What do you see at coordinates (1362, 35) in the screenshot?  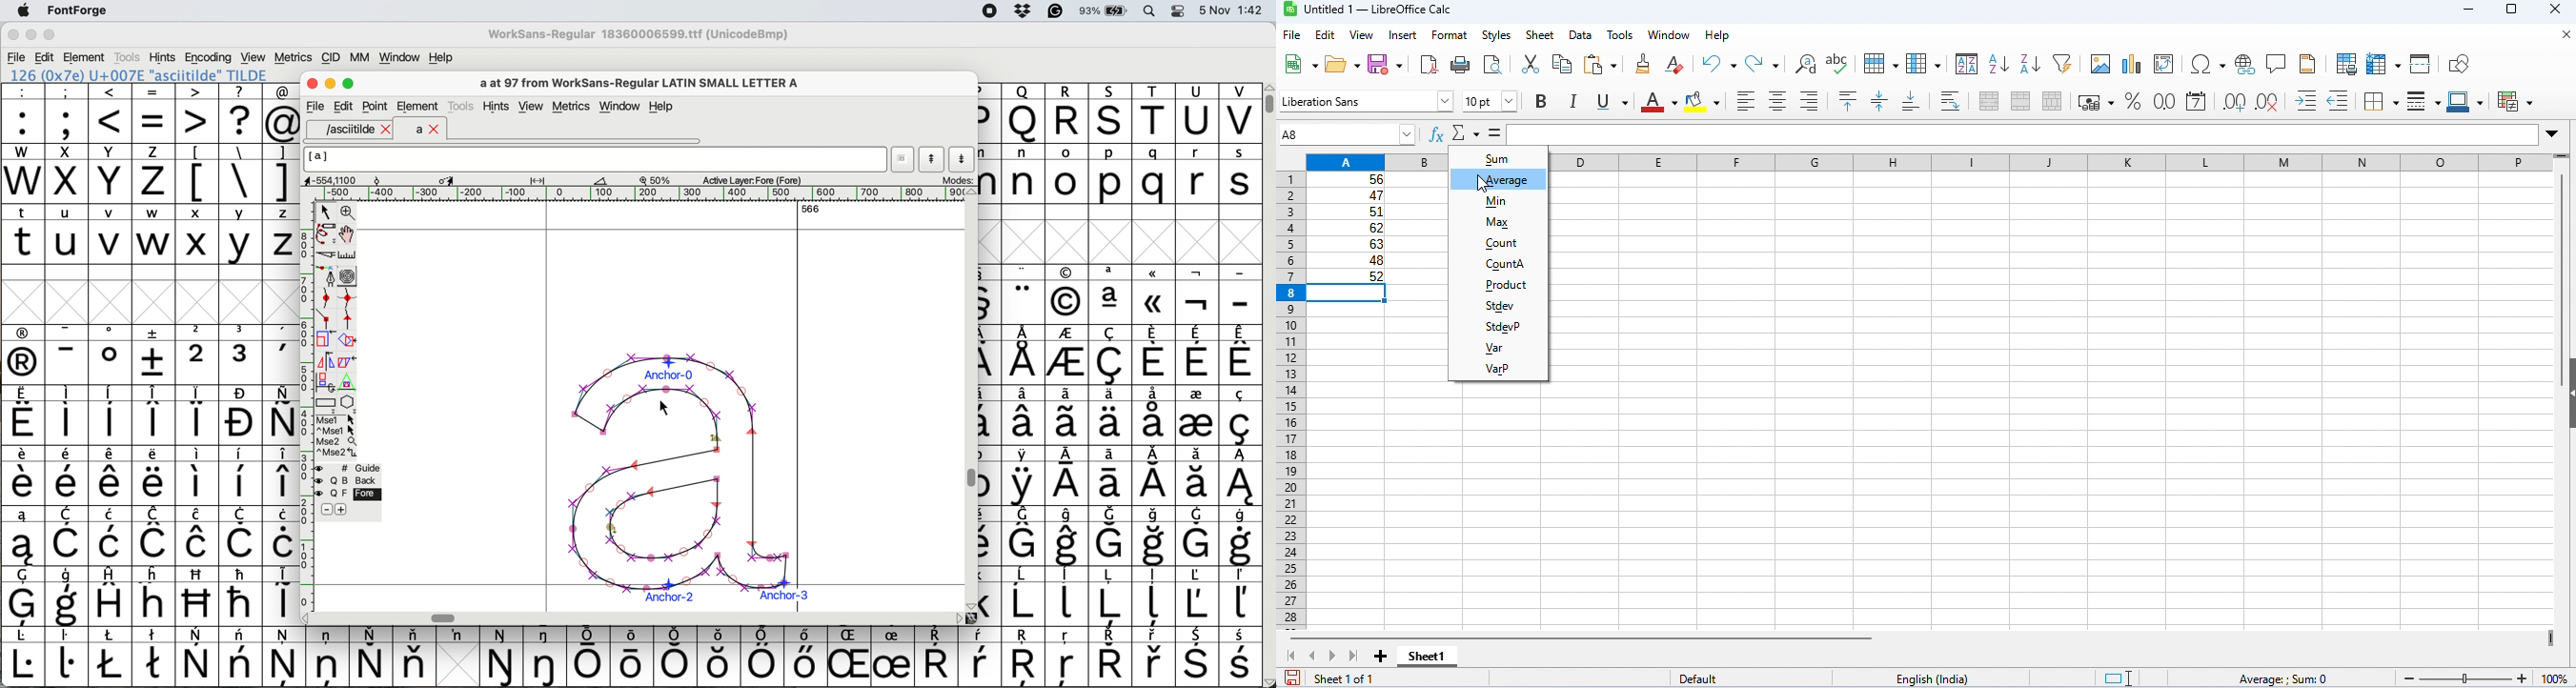 I see `view` at bounding box center [1362, 35].